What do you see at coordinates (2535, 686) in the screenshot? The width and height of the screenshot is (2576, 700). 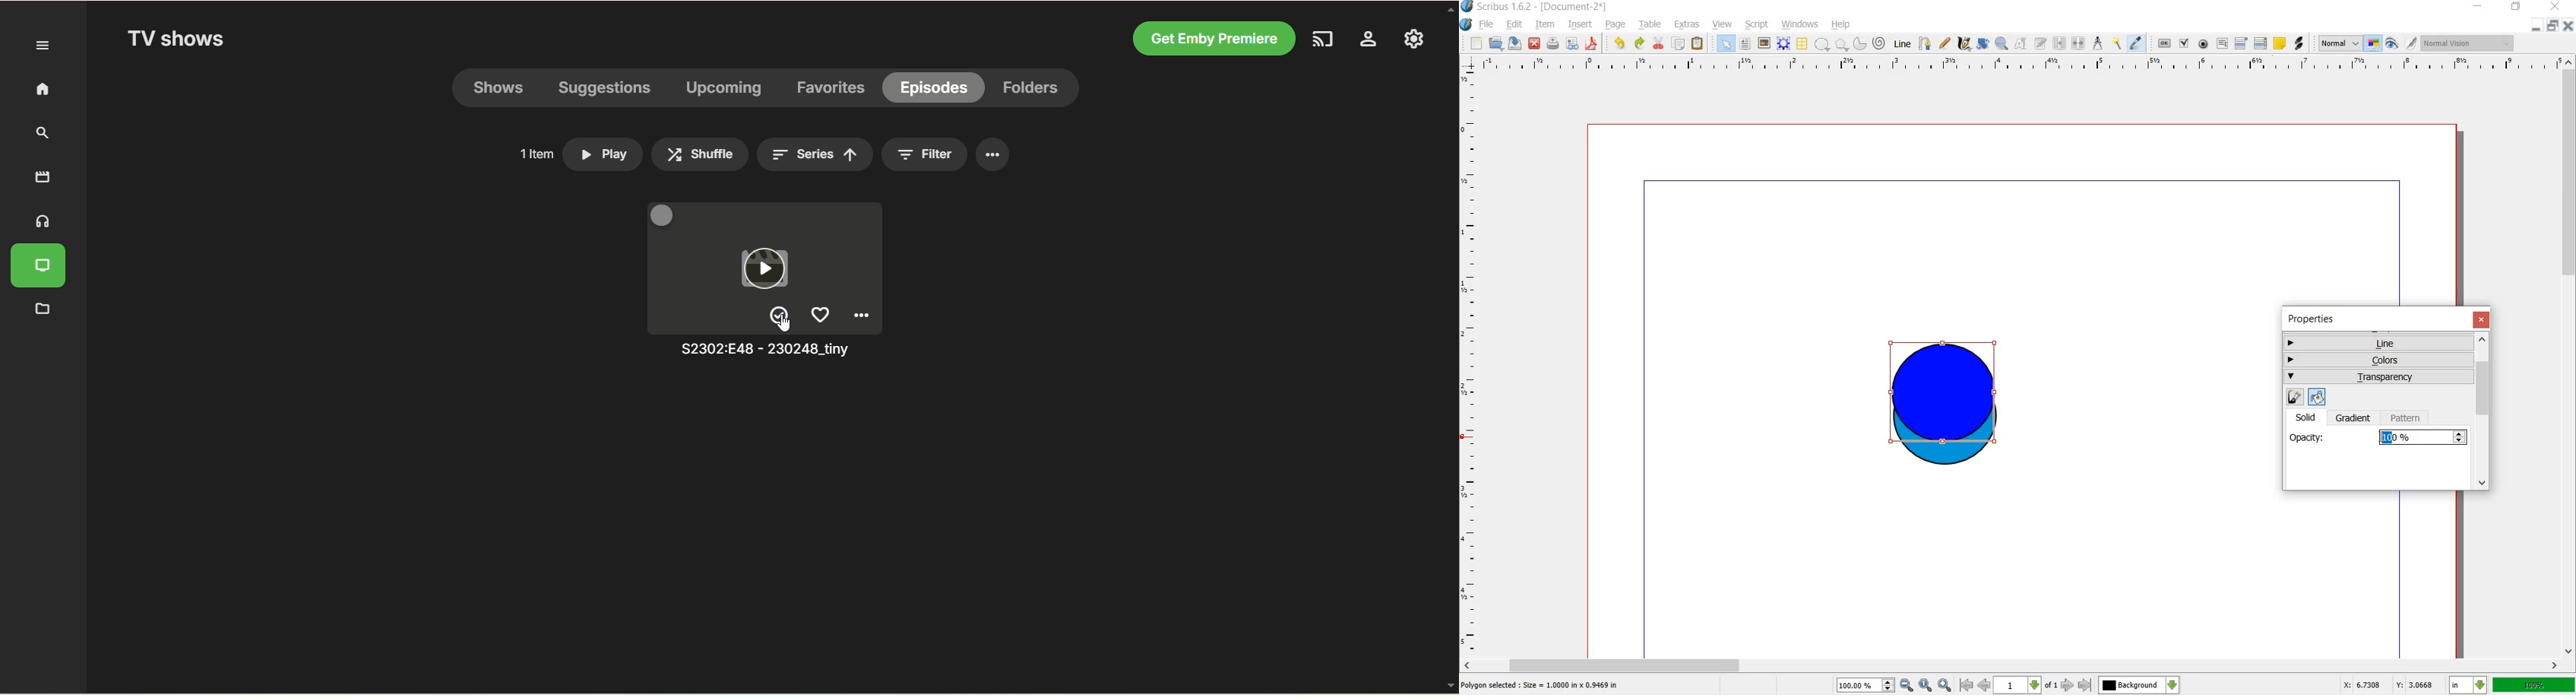 I see `100%` at bounding box center [2535, 686].